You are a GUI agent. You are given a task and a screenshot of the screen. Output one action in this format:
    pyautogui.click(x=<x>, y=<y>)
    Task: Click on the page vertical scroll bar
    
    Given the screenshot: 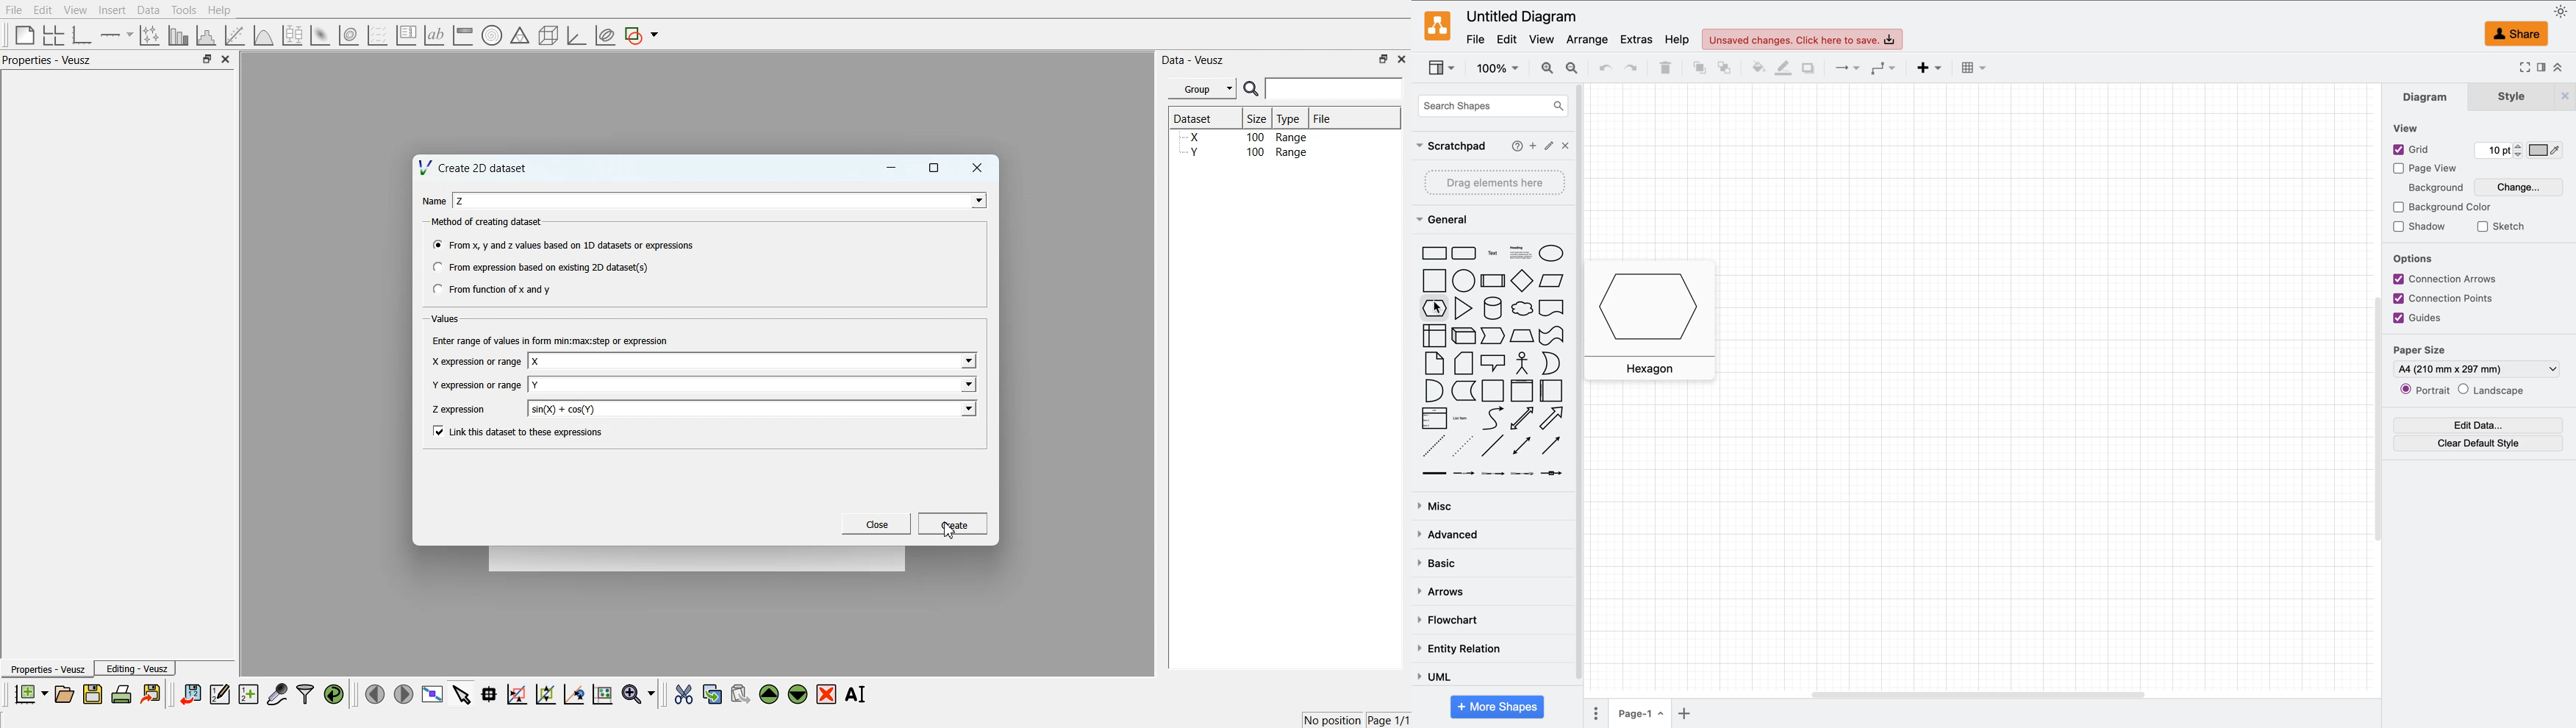 What is the action you would take?
    pyautogui.click(x=2370, y=419)
    